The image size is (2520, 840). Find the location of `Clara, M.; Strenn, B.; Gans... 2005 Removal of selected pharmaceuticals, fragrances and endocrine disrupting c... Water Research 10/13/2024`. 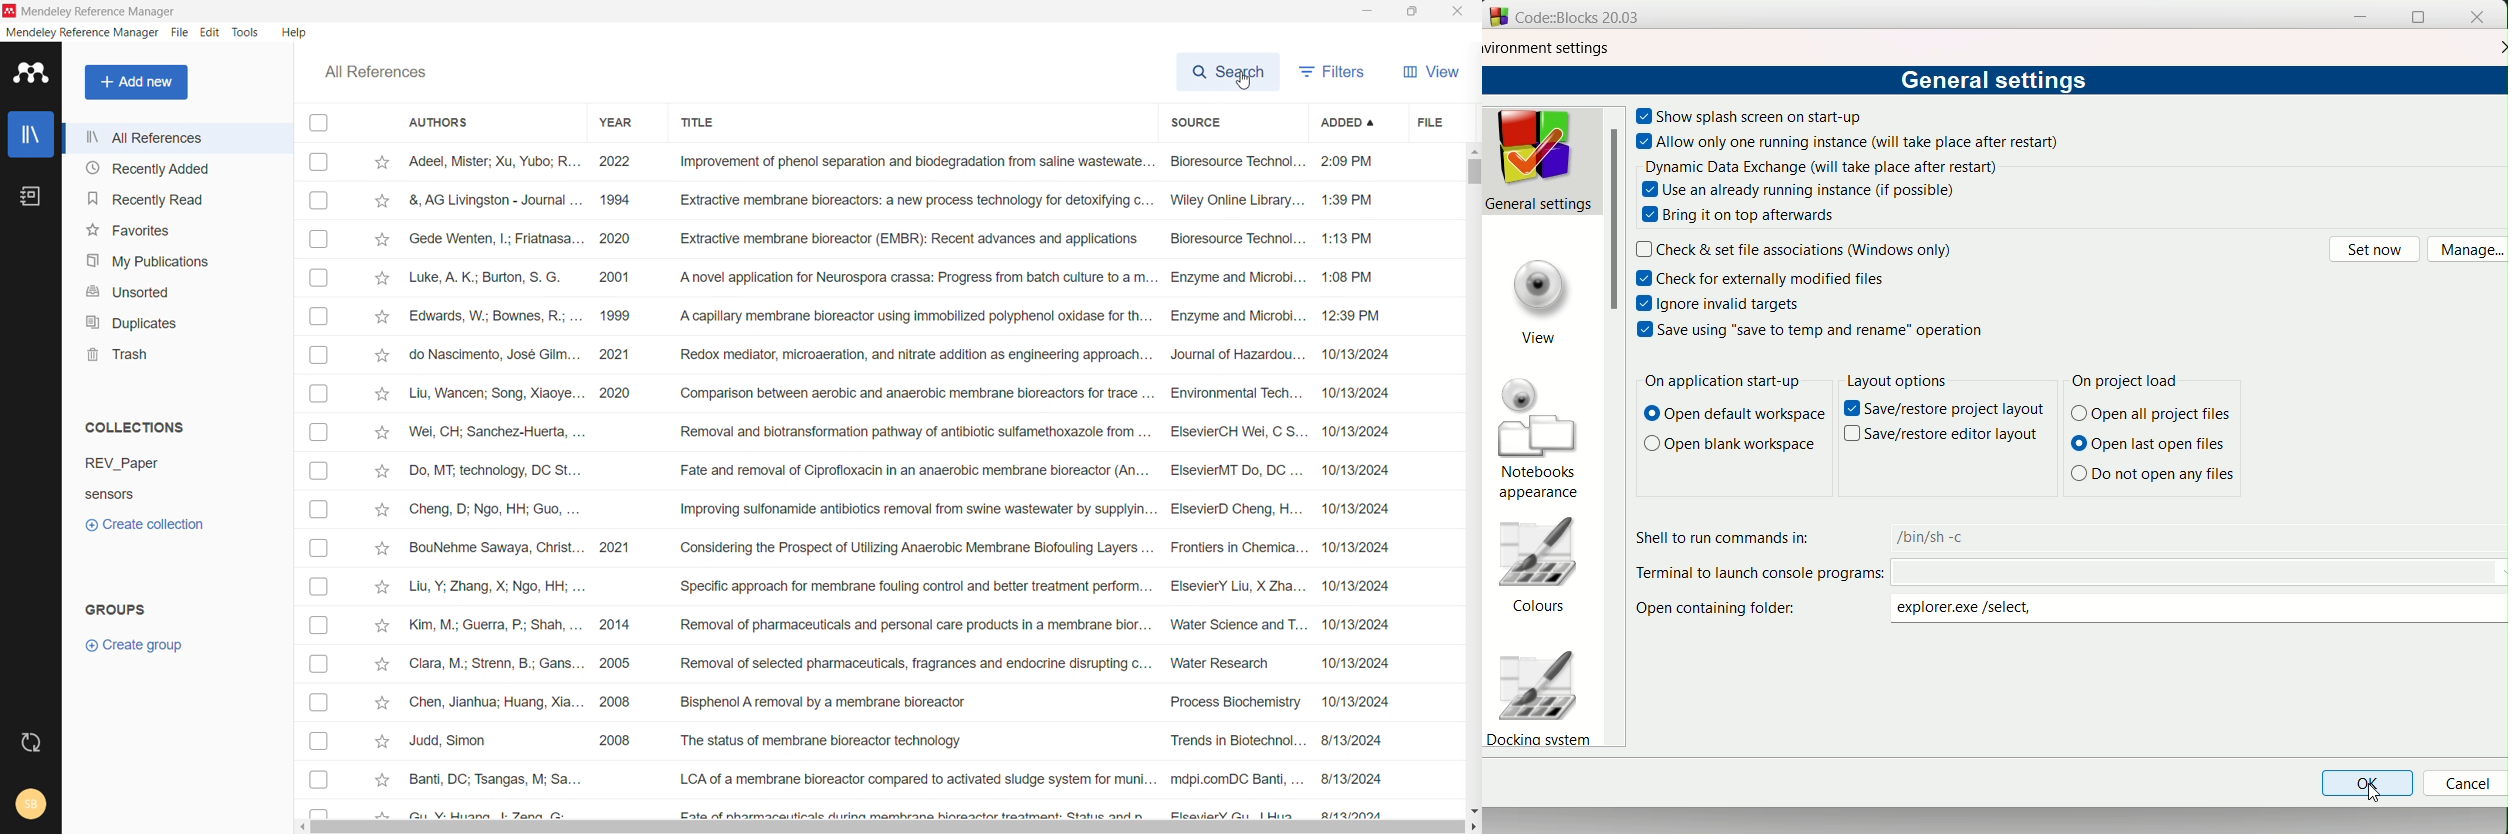

Clara, M.; Strenn, B.; Gans... 2005 Removal of selected pharmaceuticals, fragrances and endocrine disrupting c... Water Research 10/13/2024 is located at coordinates (908, 661).